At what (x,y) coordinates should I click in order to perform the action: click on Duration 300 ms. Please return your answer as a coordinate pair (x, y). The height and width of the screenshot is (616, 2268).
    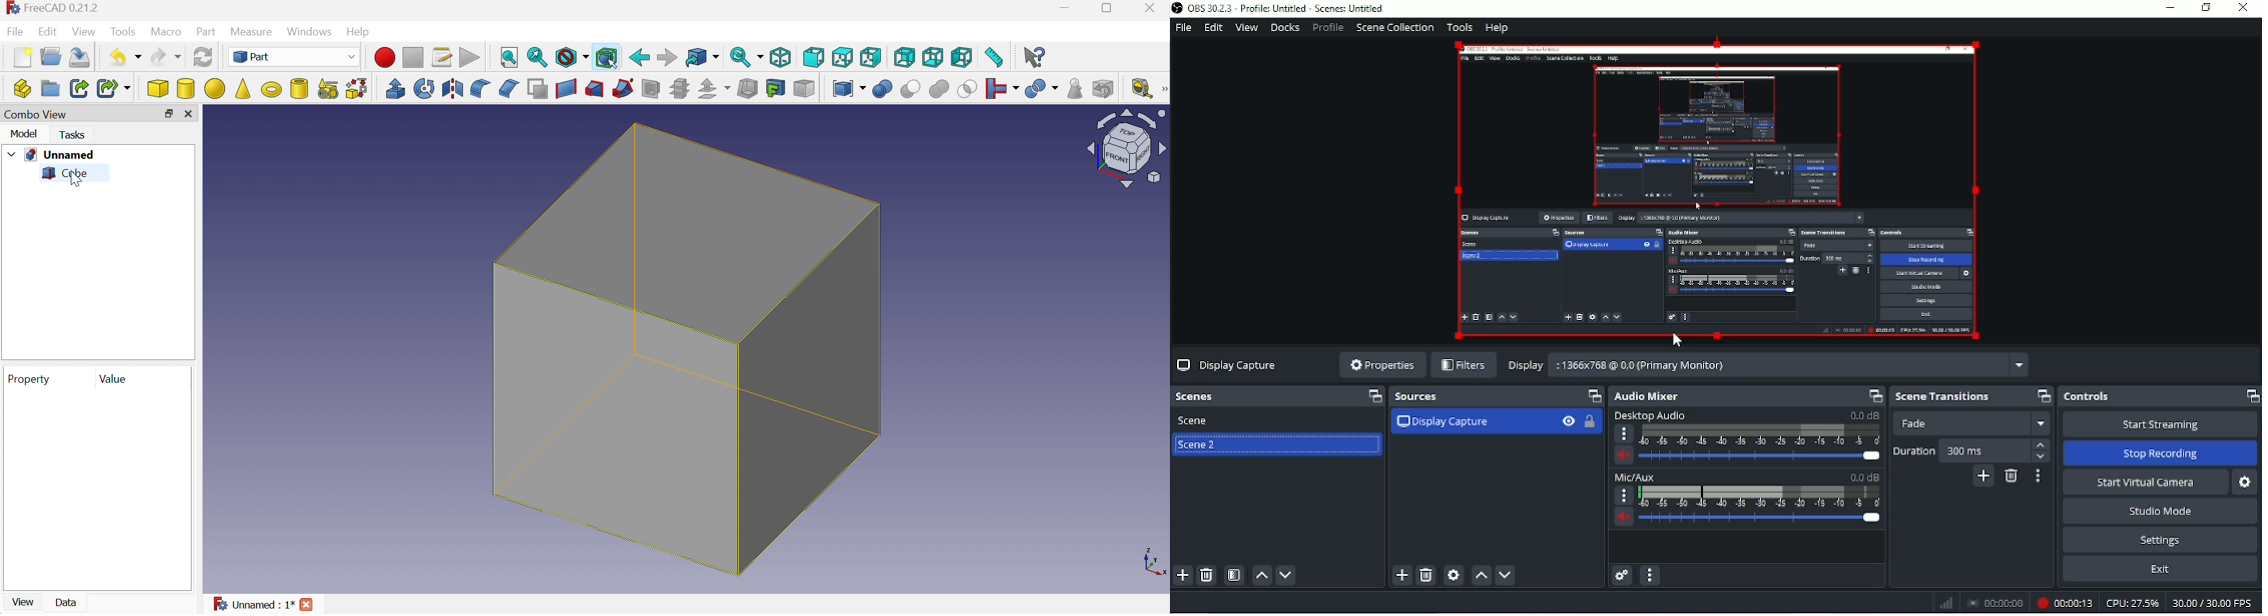
    Looking at the image, I should click on (1972, 450).